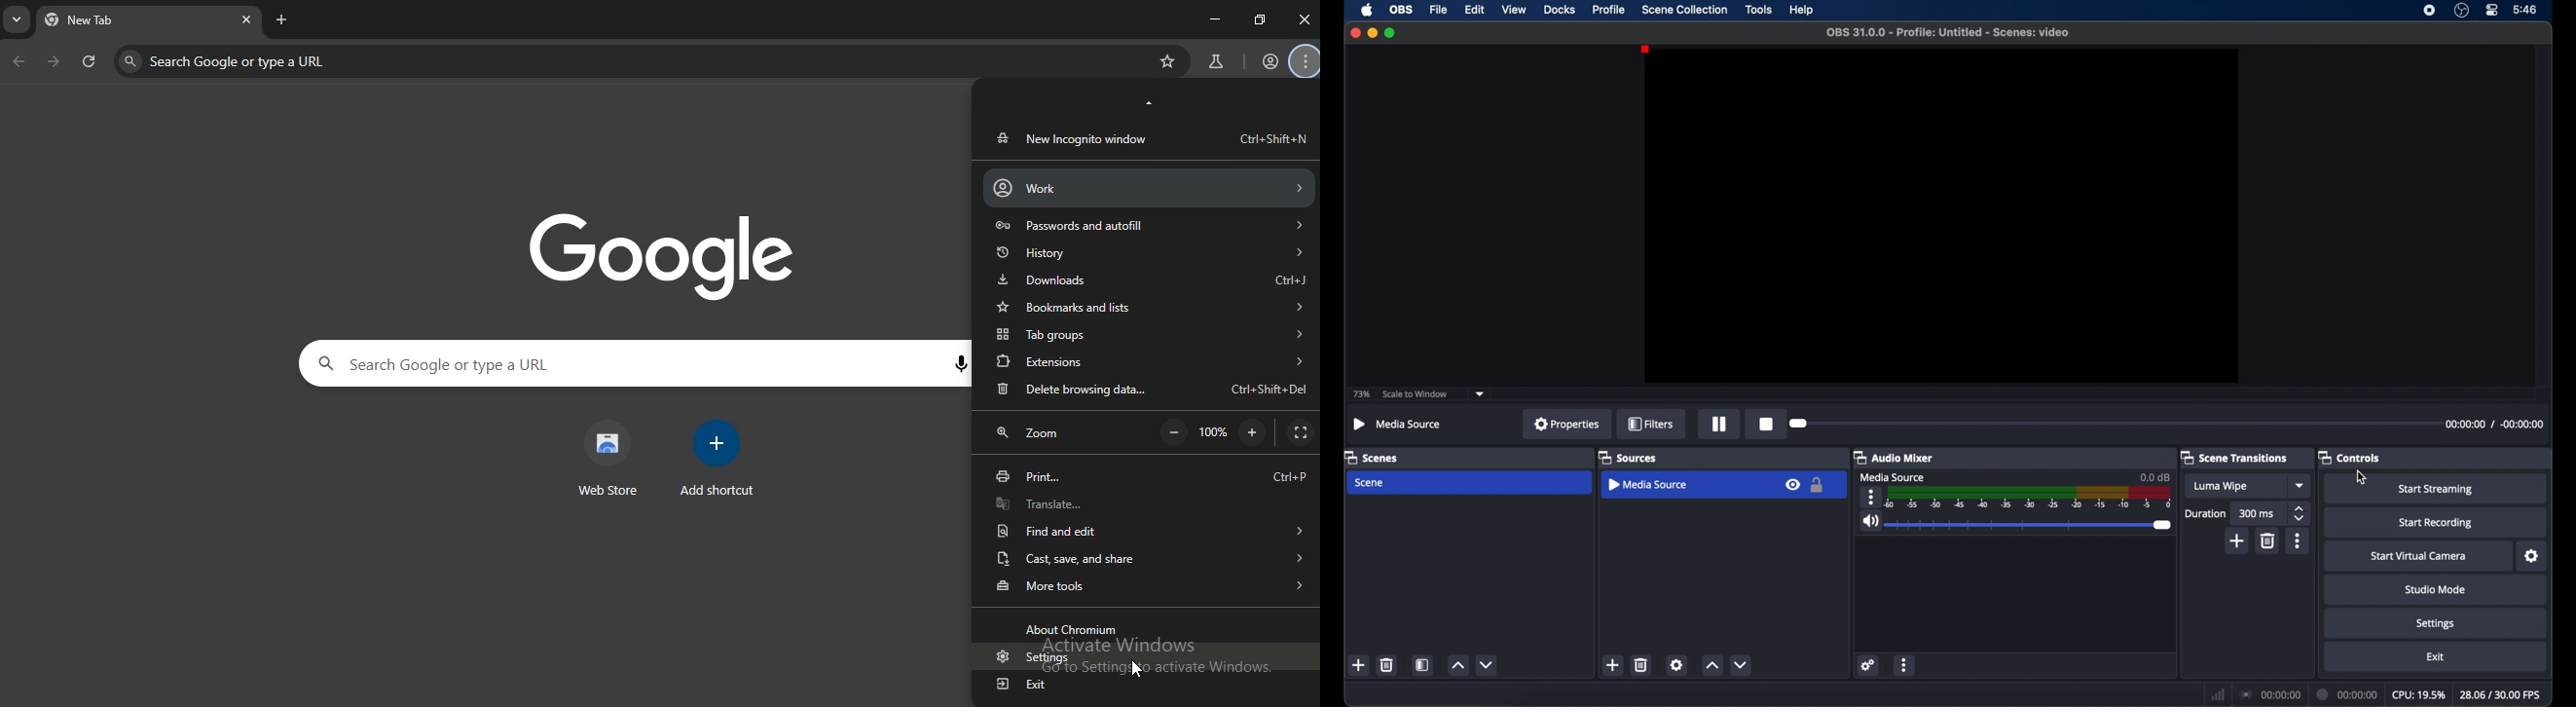 The width and height of the screenshot is (2576, 728). Describe the element at coordinates (1800, 424) in the screenshot. I see `slider` at that location.